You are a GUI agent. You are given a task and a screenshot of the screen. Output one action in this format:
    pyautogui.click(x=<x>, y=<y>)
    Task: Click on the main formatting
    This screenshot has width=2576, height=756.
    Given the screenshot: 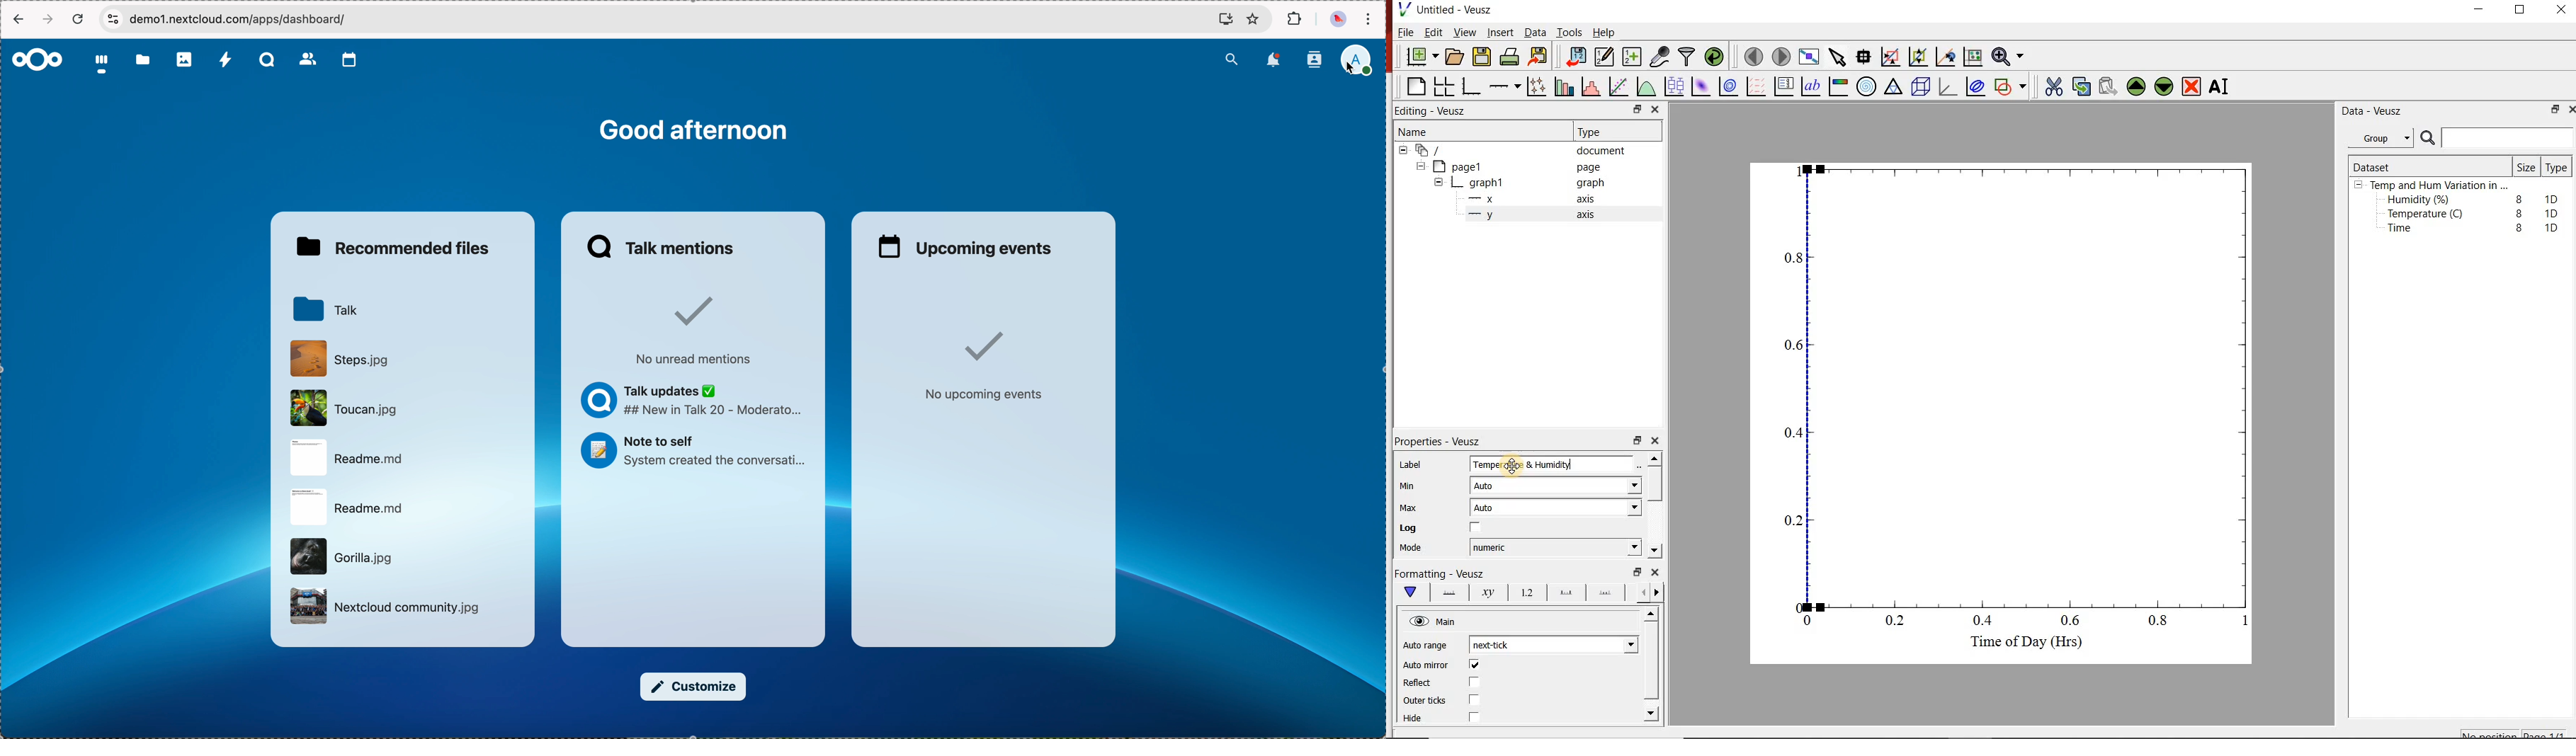 What is the action you would take?
    pyautogui.click(x=1412, y=593)
    